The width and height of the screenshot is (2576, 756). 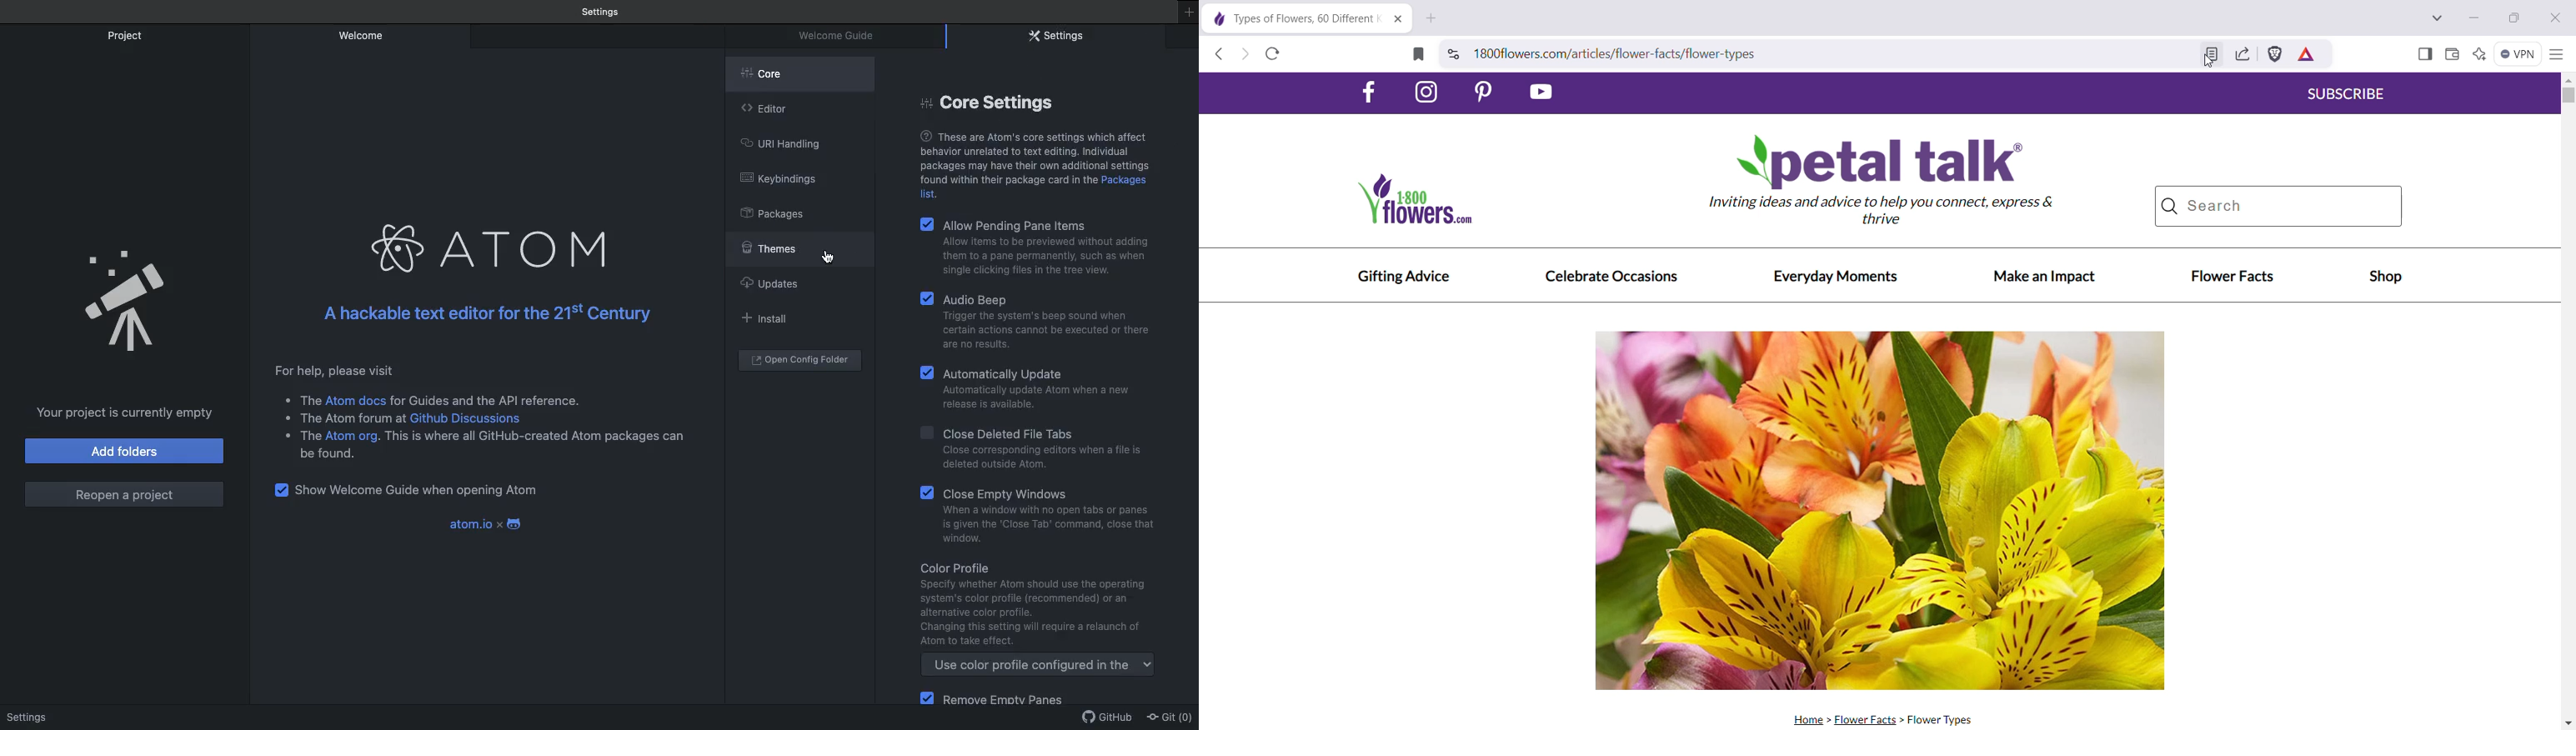 What do you see at coordinates (2214, 55) in the screenshot?
I see `Turn on Speedreader` at bounding box center [2214, 55].